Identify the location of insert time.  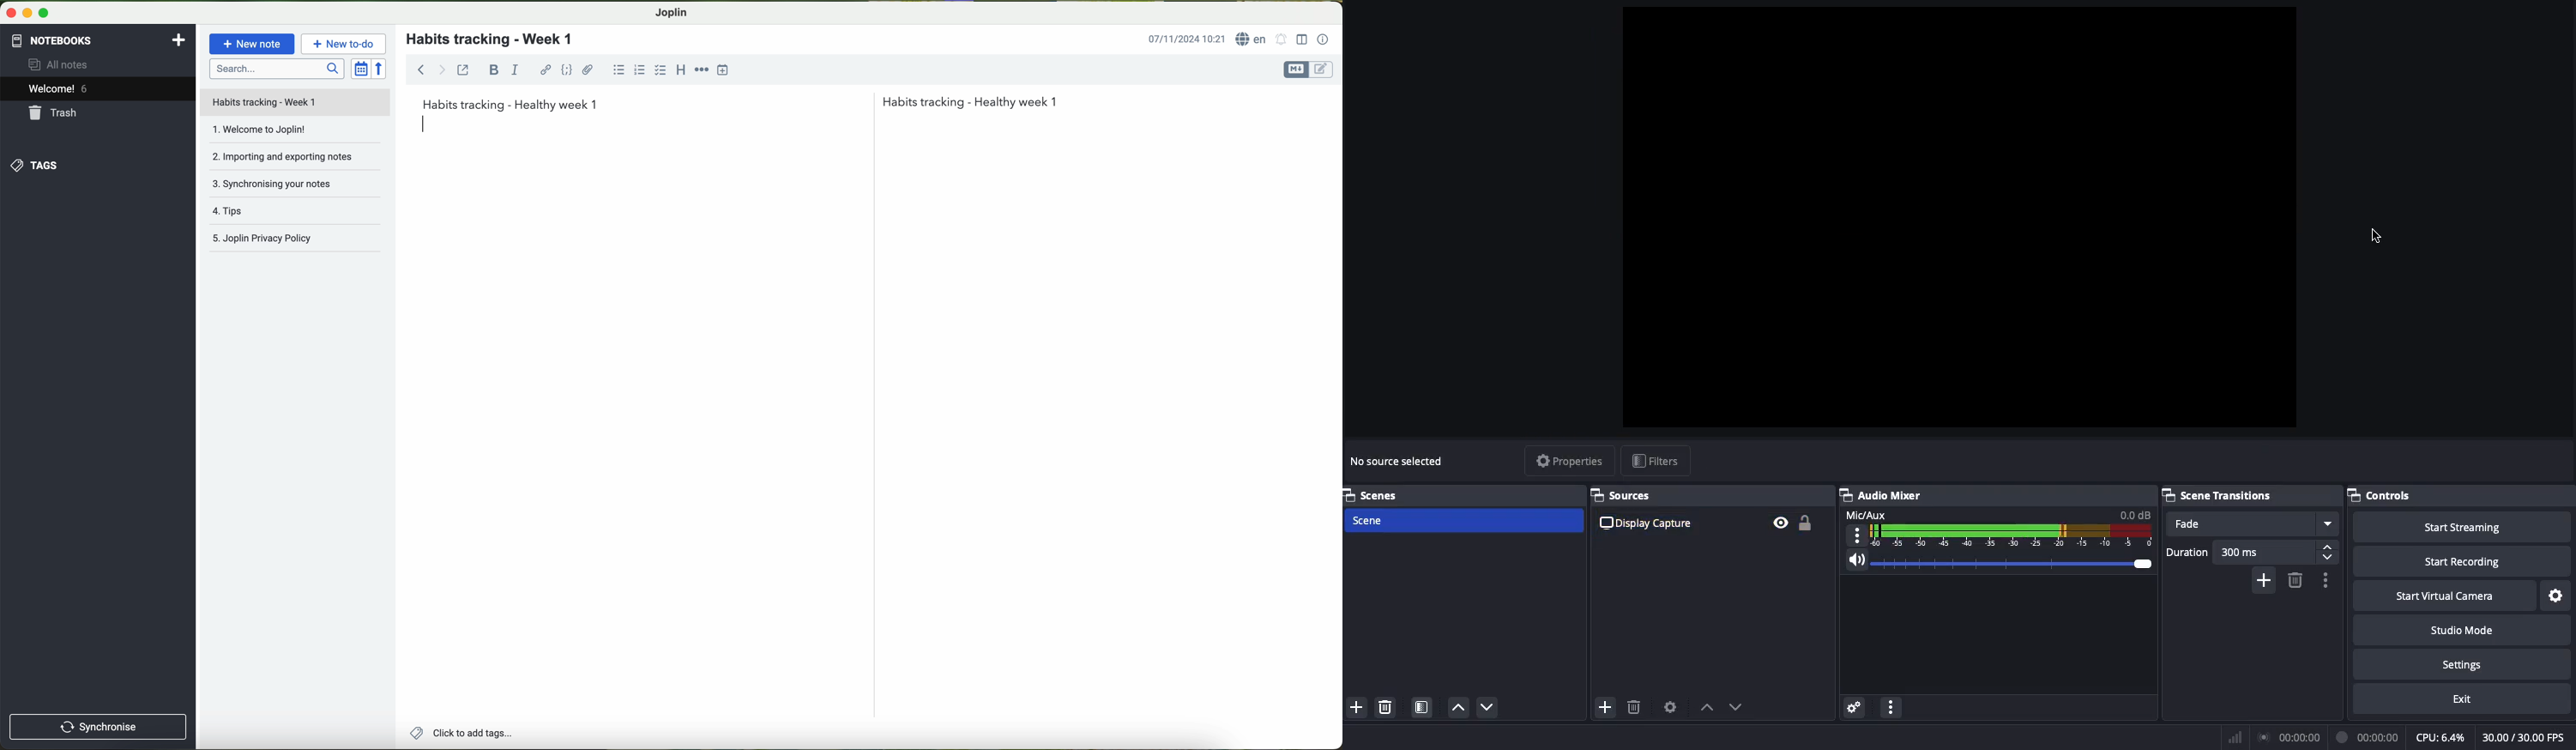
(723, 70).